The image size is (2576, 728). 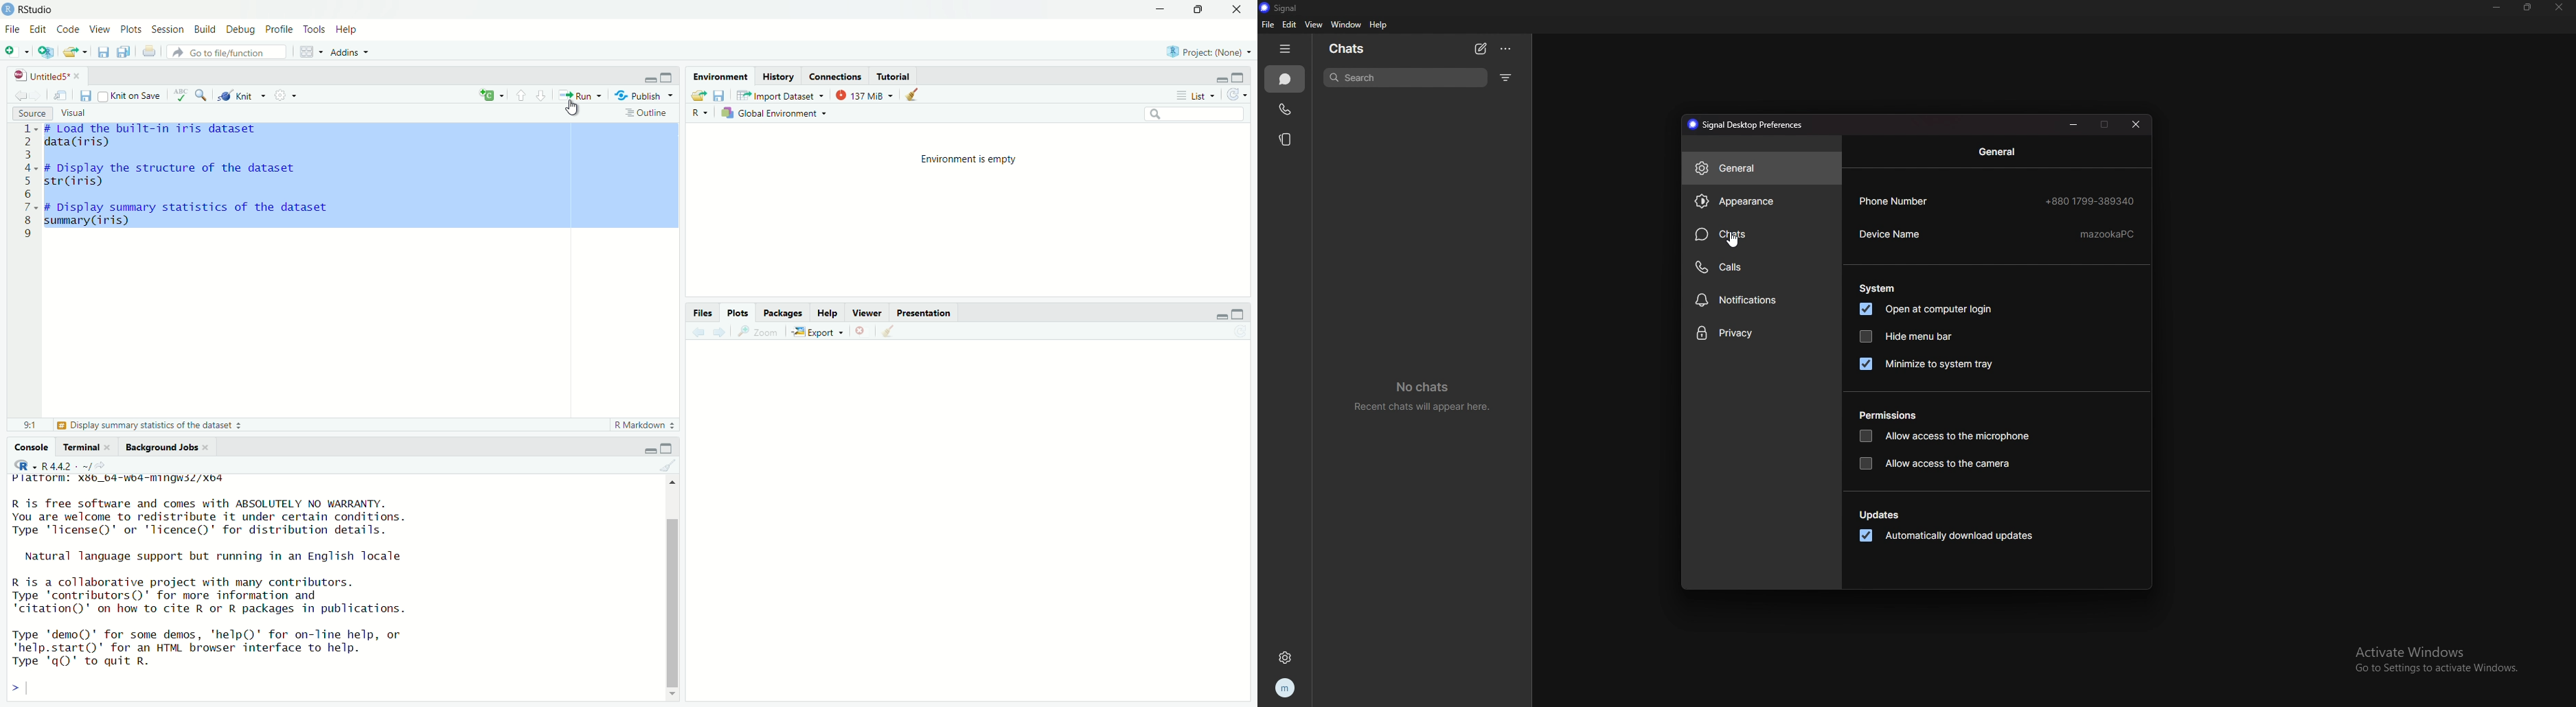 I want to click on minimize to system tray, so click(x=1928, y=363).